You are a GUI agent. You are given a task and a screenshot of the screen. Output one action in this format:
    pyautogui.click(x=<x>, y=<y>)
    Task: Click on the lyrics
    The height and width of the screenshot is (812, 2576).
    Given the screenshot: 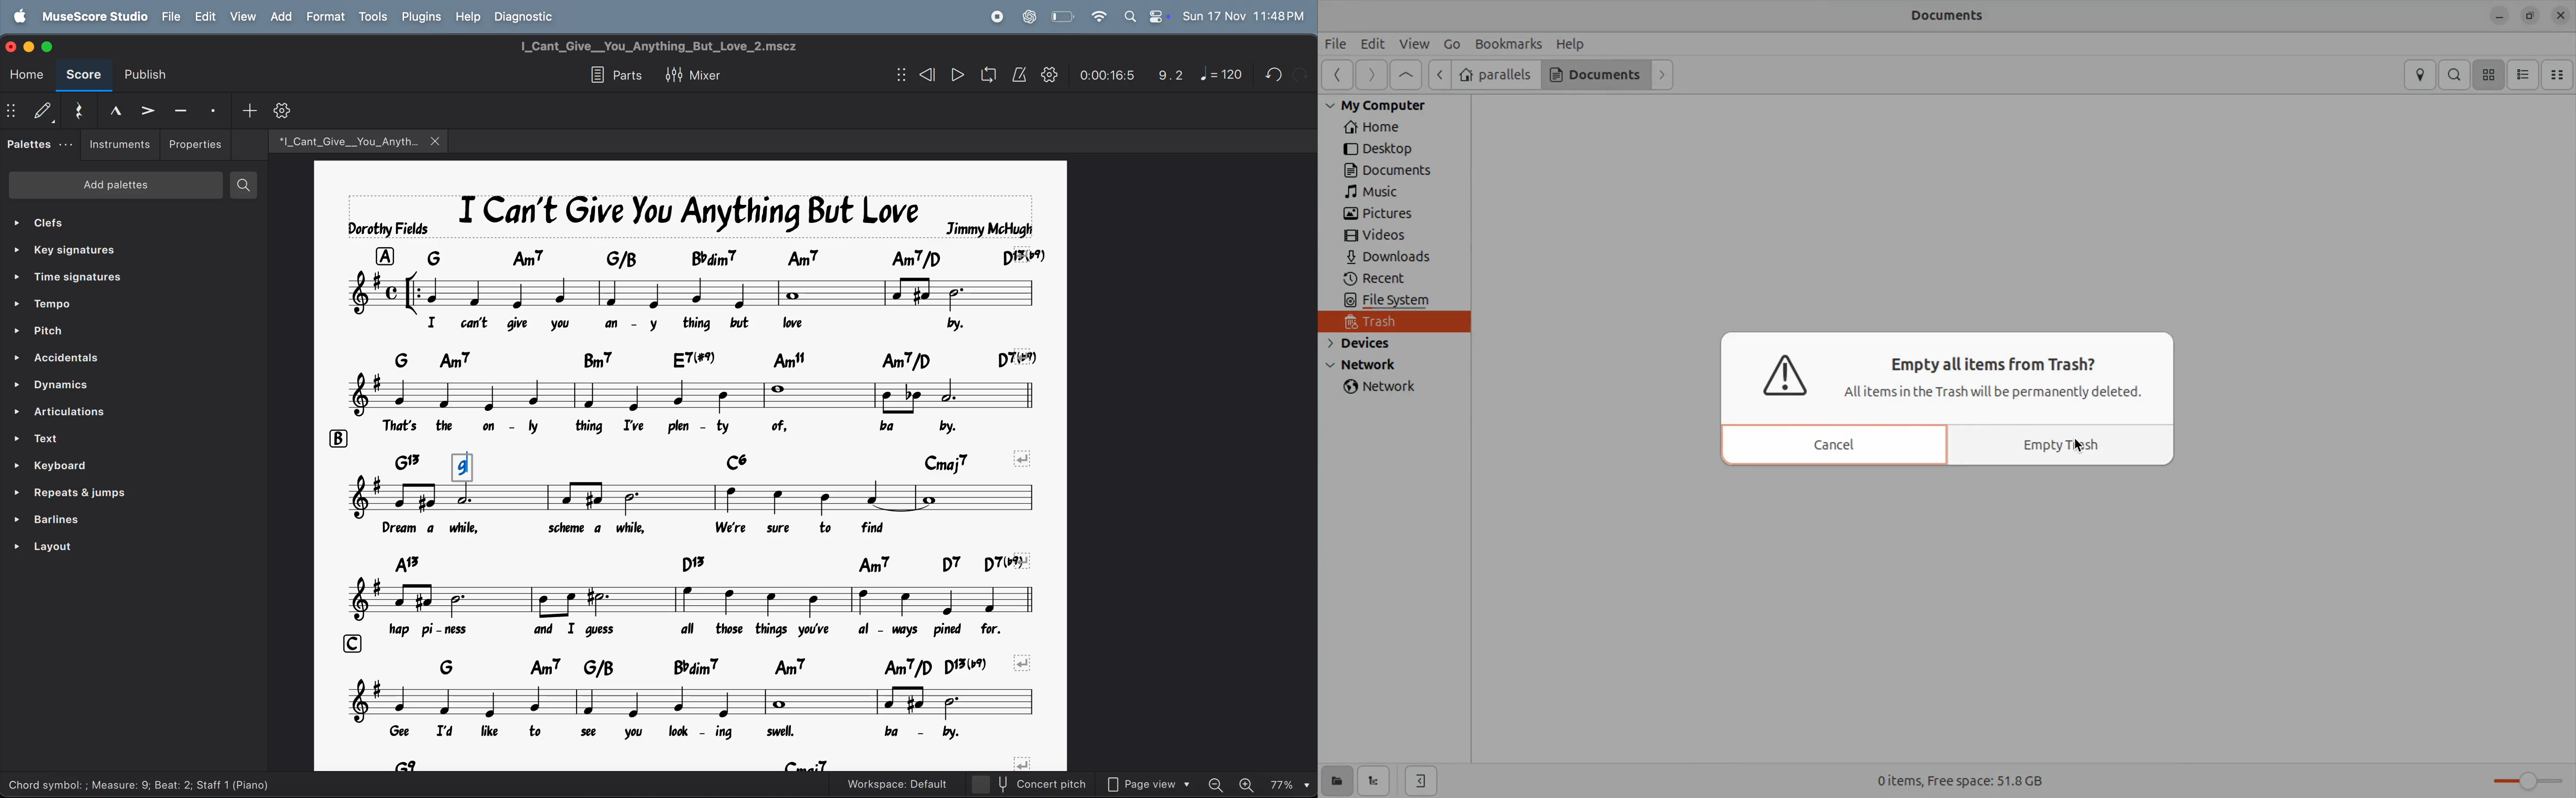 What is the action you would take?
    pyautogui.click(x=689, y=324)
    